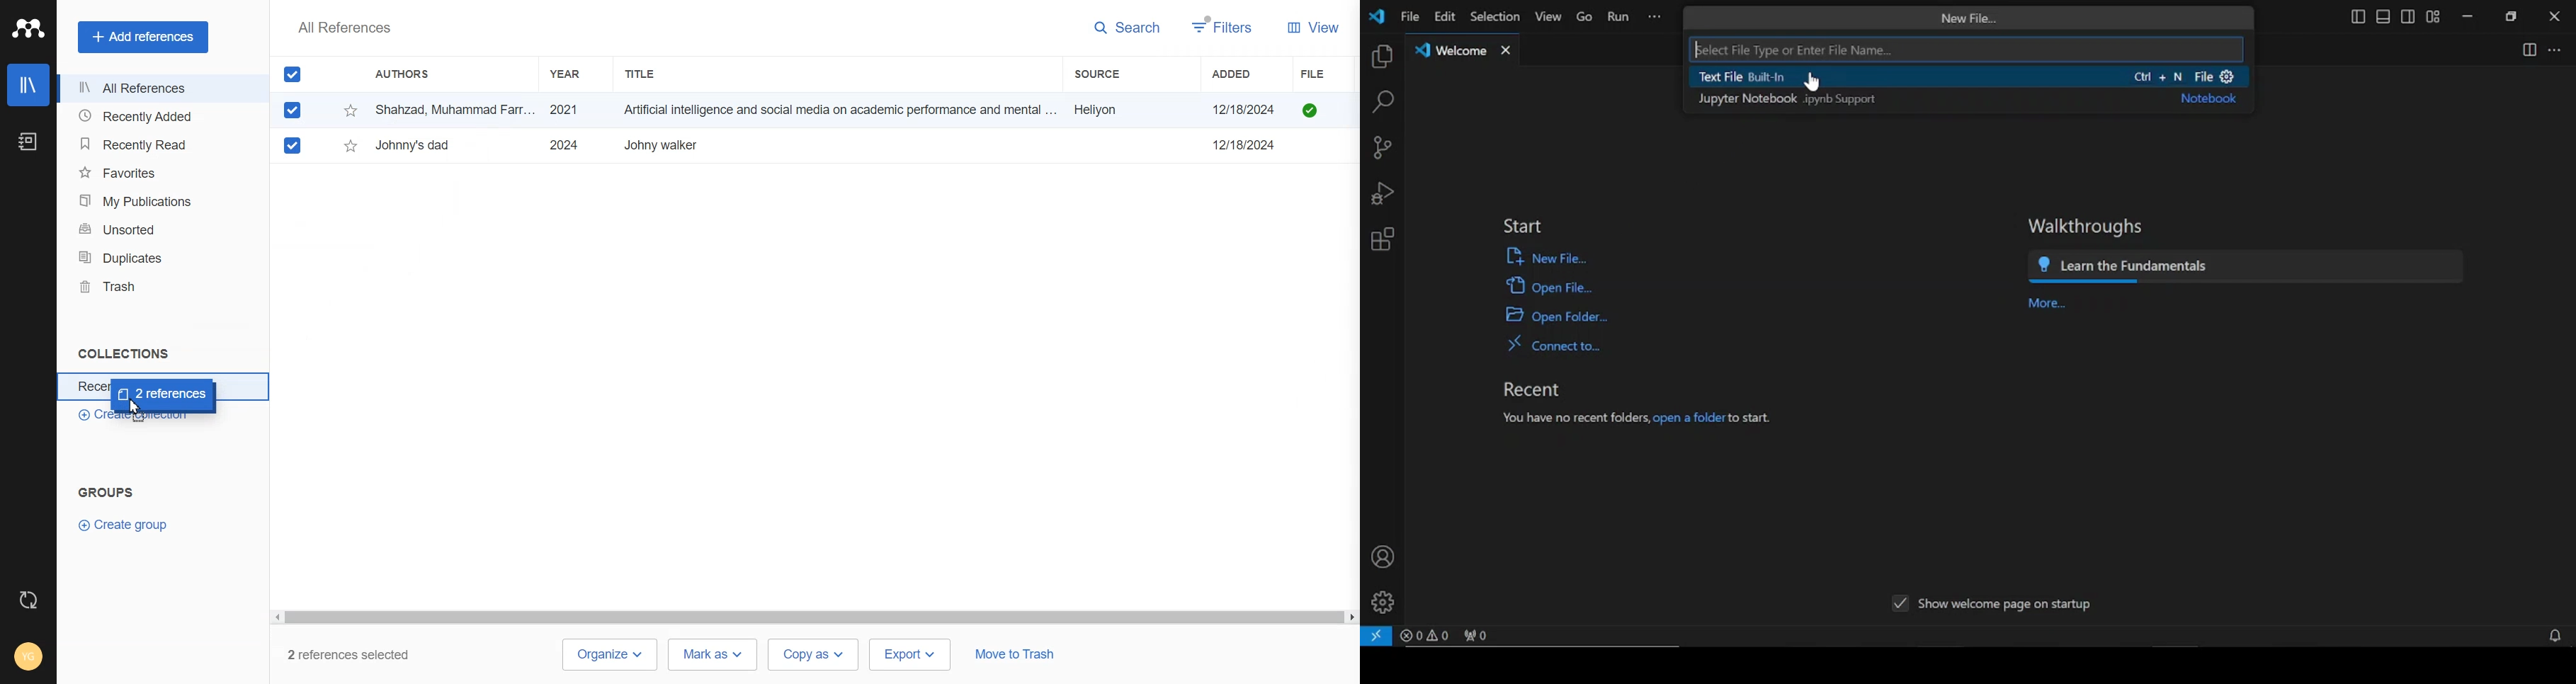 The image size is (2576, 700). Describe the element at coordinates (106, 492) in the screenshot. I see `Text 2` at that location.